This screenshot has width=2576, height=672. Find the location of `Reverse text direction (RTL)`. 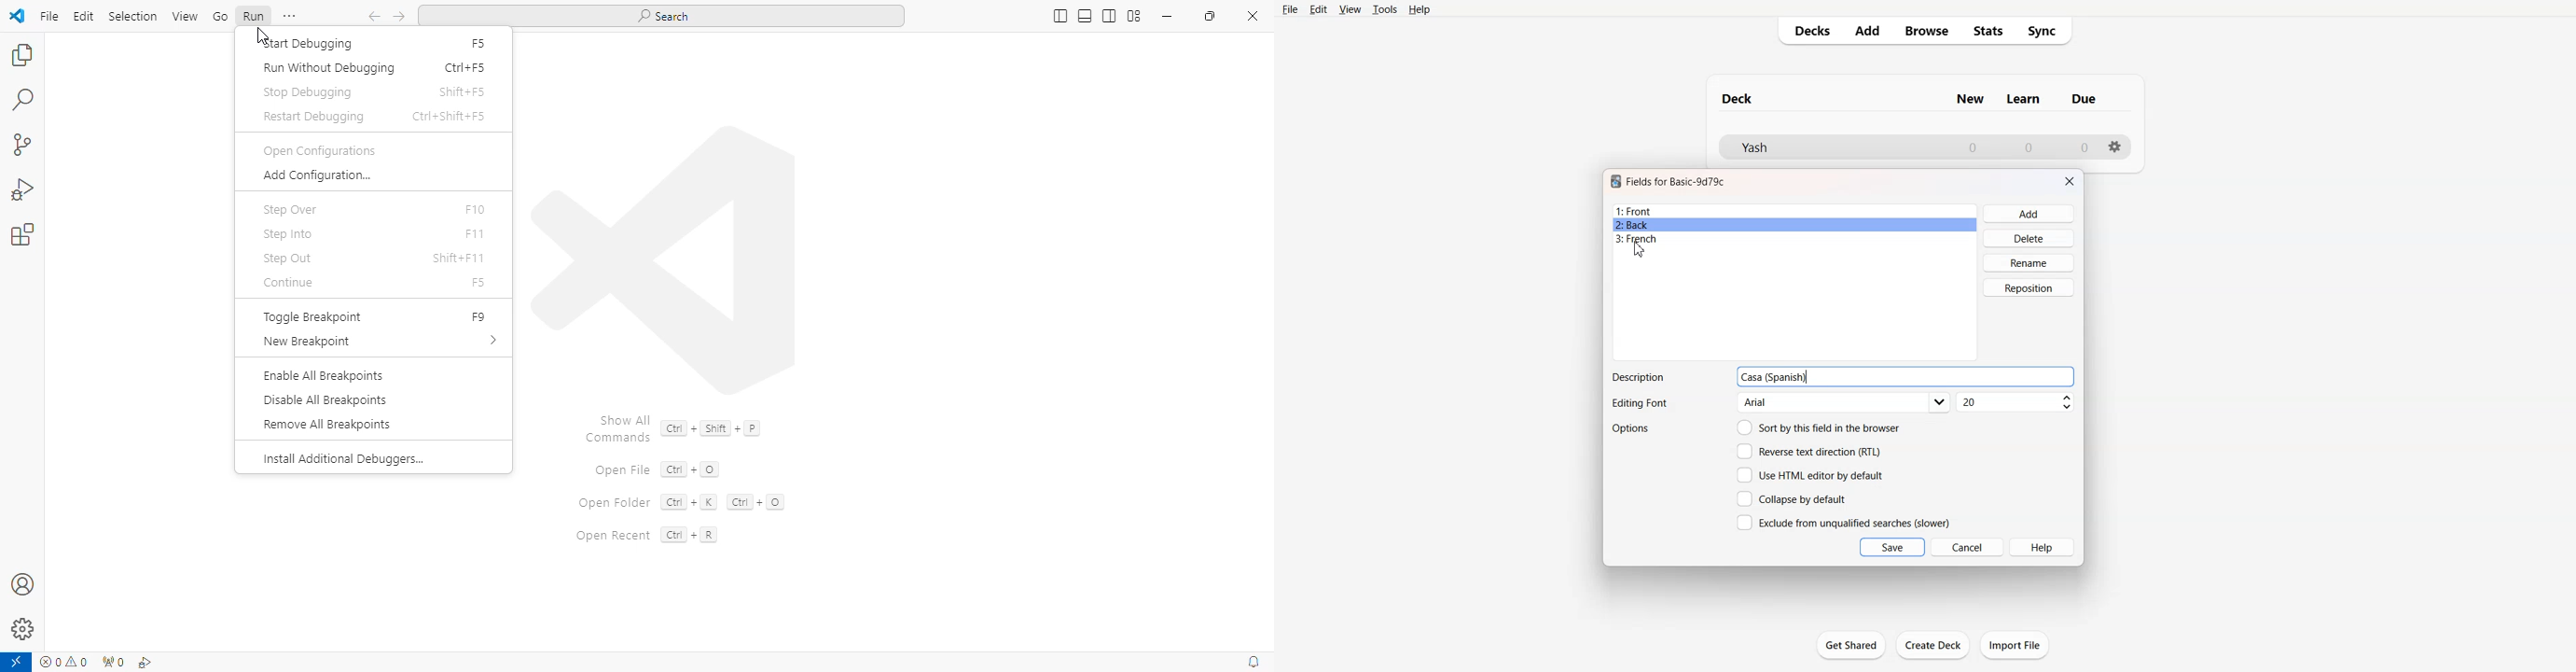

Reverse text direction (RTL) is located at coordinates (1809, 451).